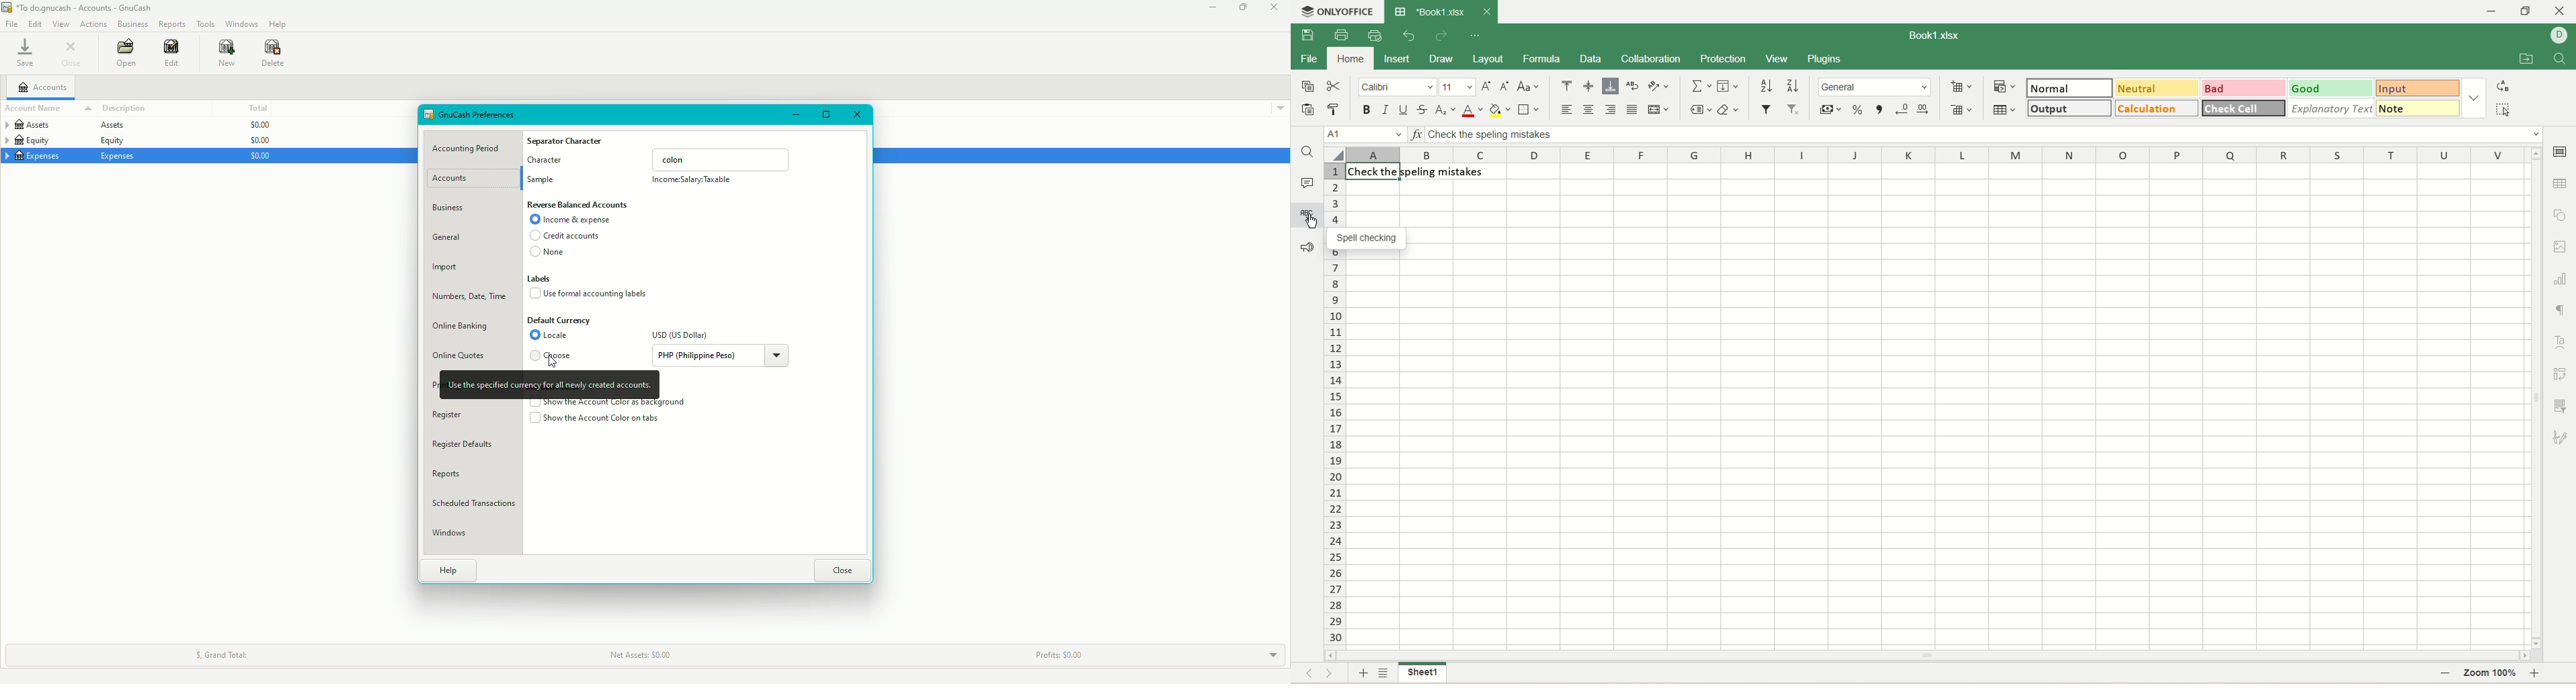 This screenshot has height=700, width=2576. I want to click on spell checking, so click(1307, 216).